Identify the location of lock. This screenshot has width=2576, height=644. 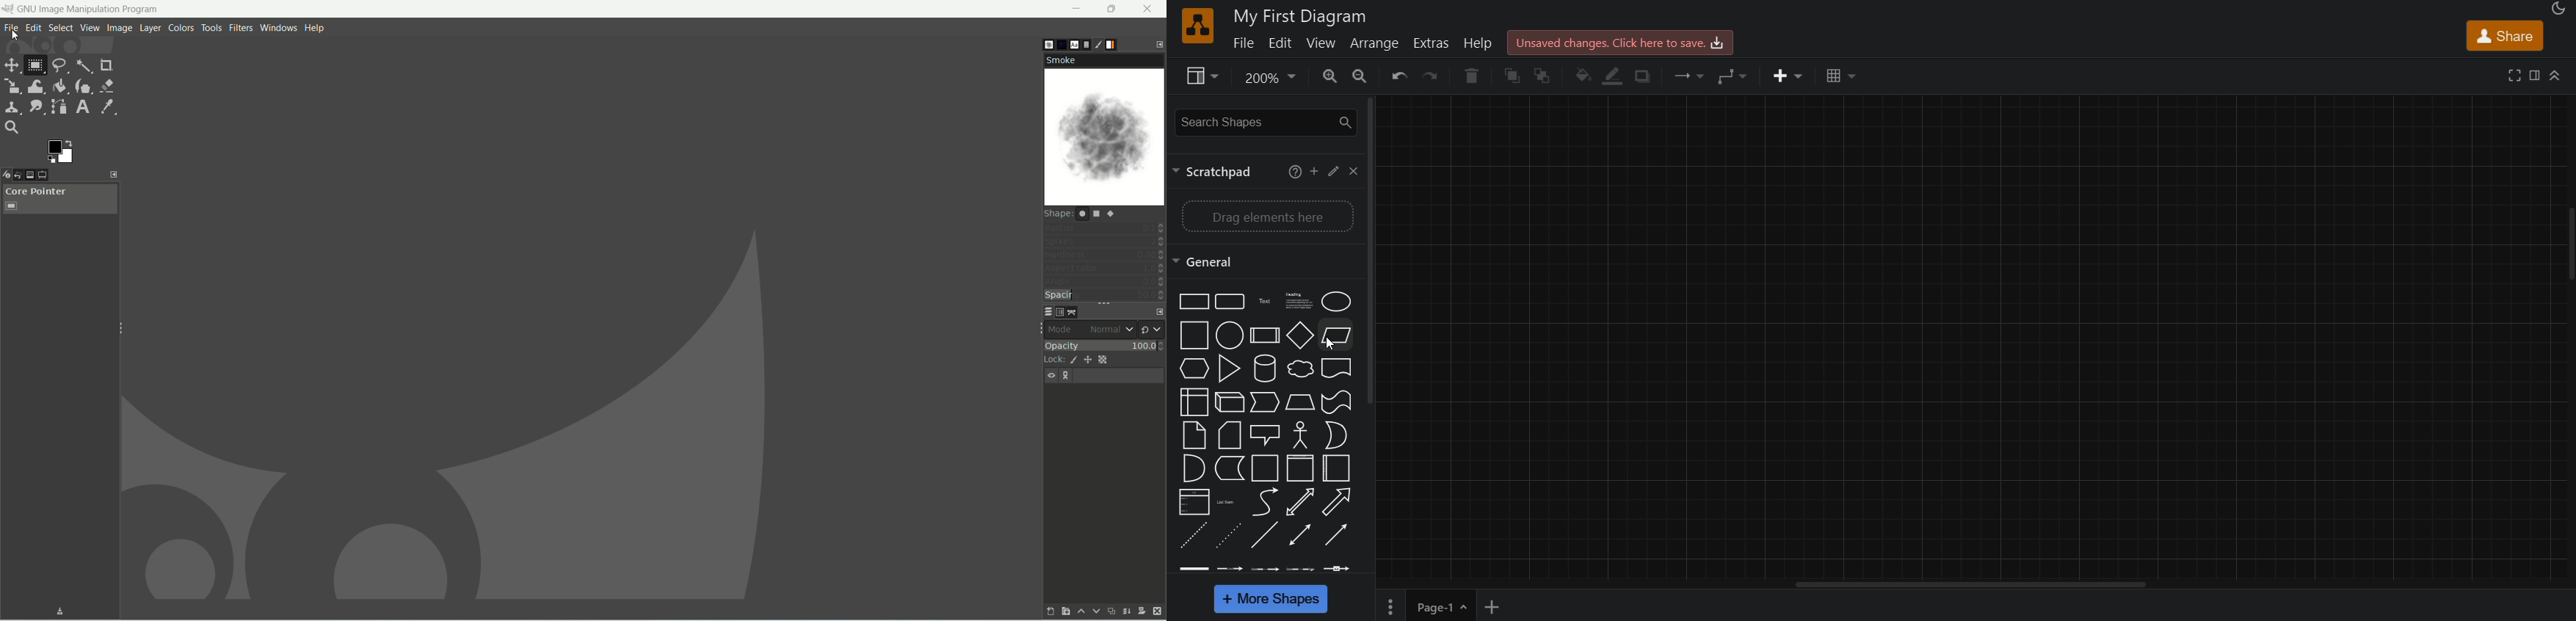
(1051, 360).